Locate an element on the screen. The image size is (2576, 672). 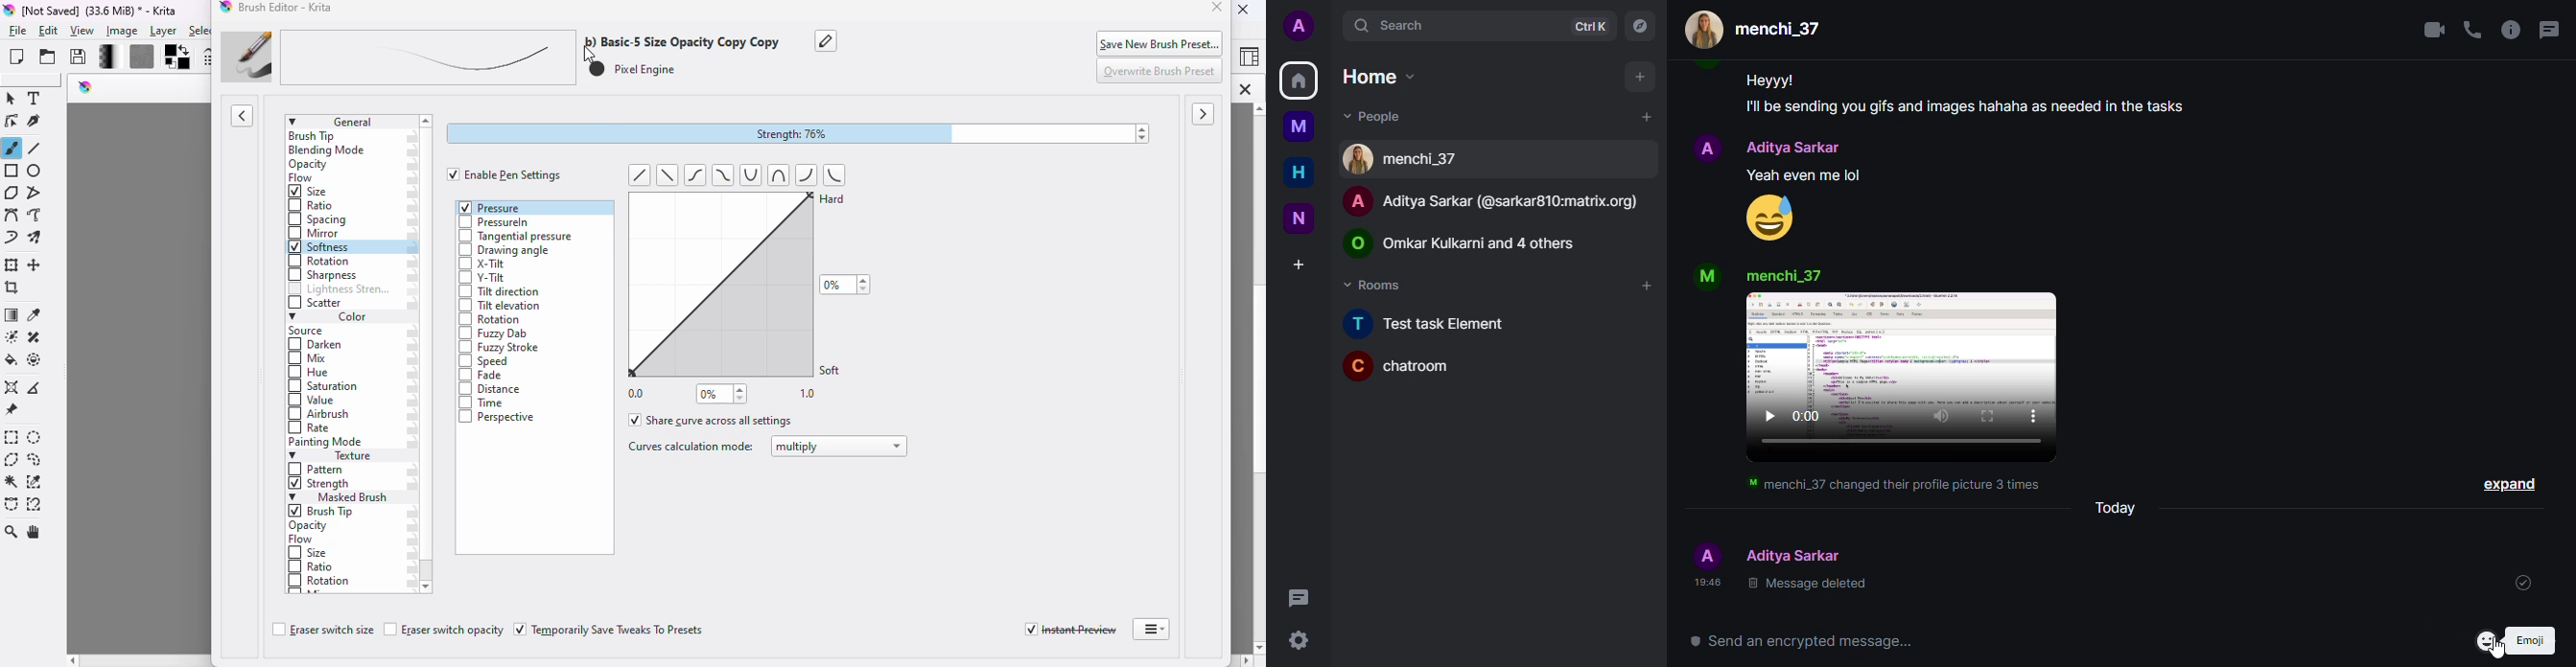
mirror is located at coordinates (316, 233).